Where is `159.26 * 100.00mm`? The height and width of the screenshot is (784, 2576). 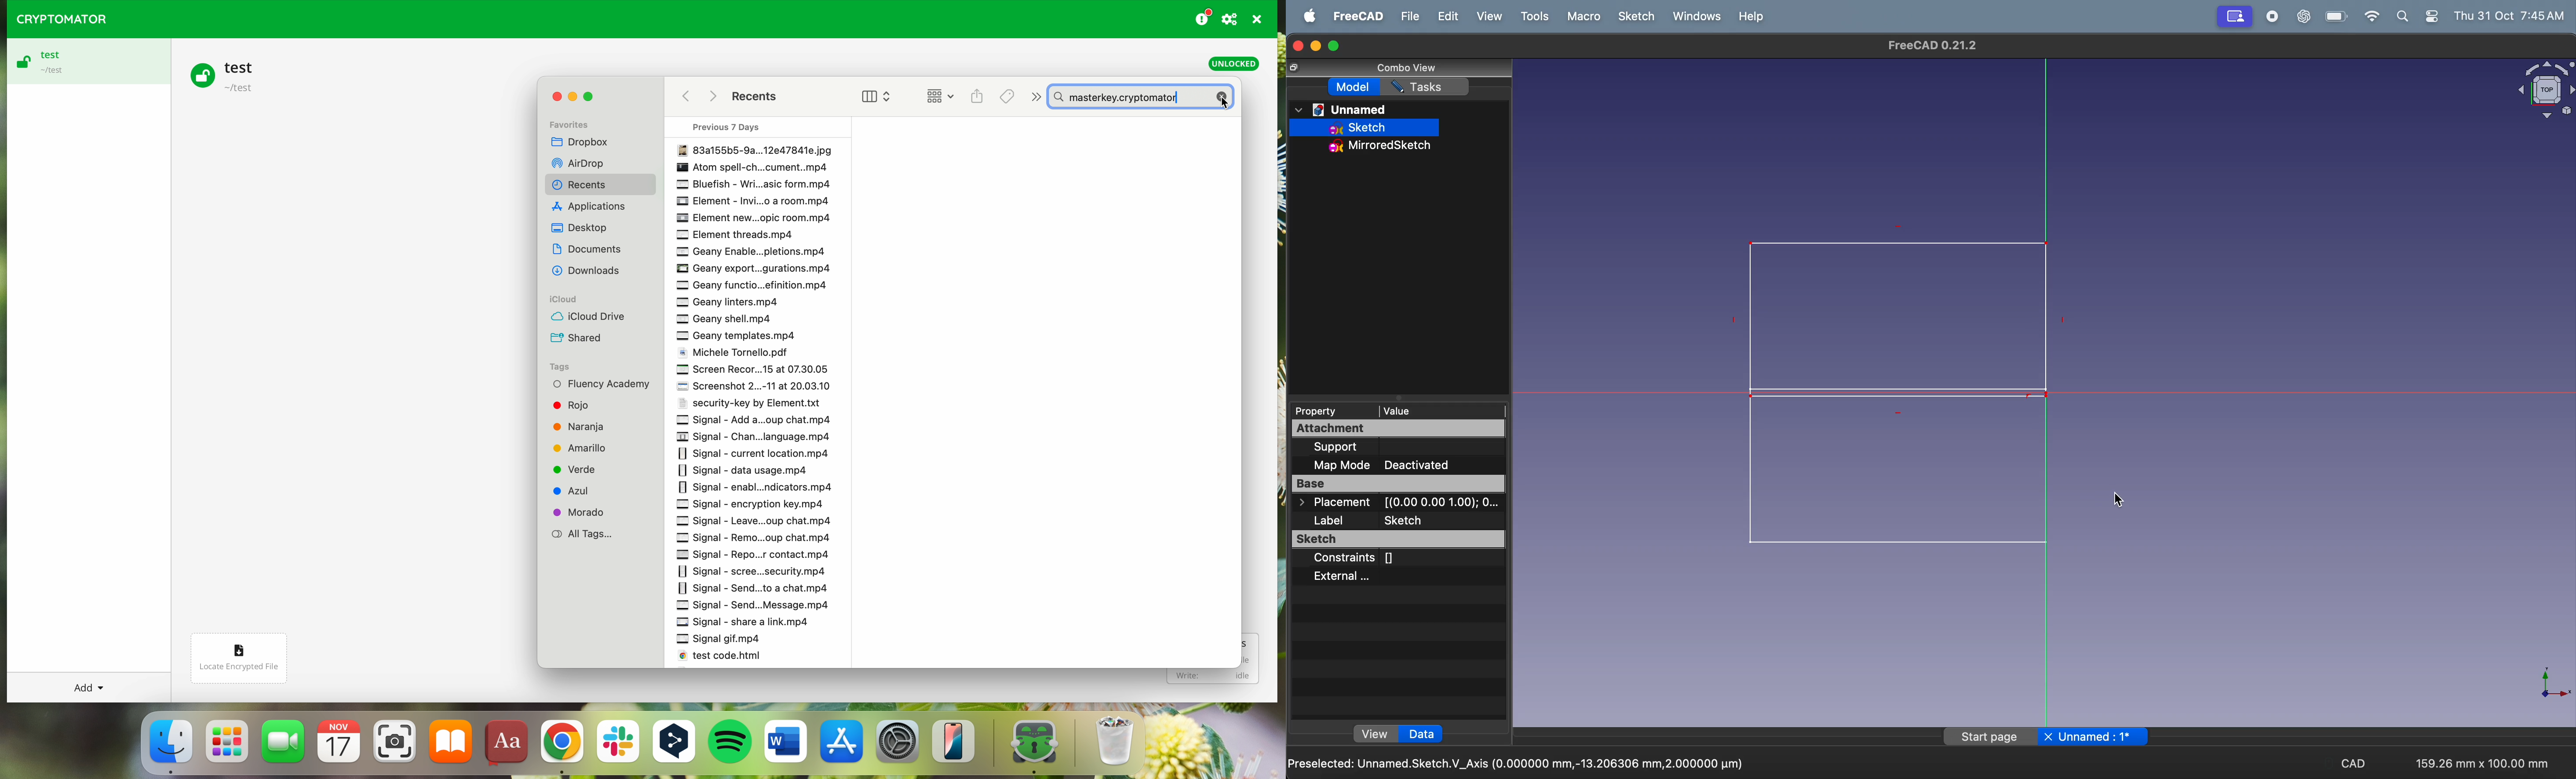
159.26 * 100.00mm is located at coordinates (2485, 761).